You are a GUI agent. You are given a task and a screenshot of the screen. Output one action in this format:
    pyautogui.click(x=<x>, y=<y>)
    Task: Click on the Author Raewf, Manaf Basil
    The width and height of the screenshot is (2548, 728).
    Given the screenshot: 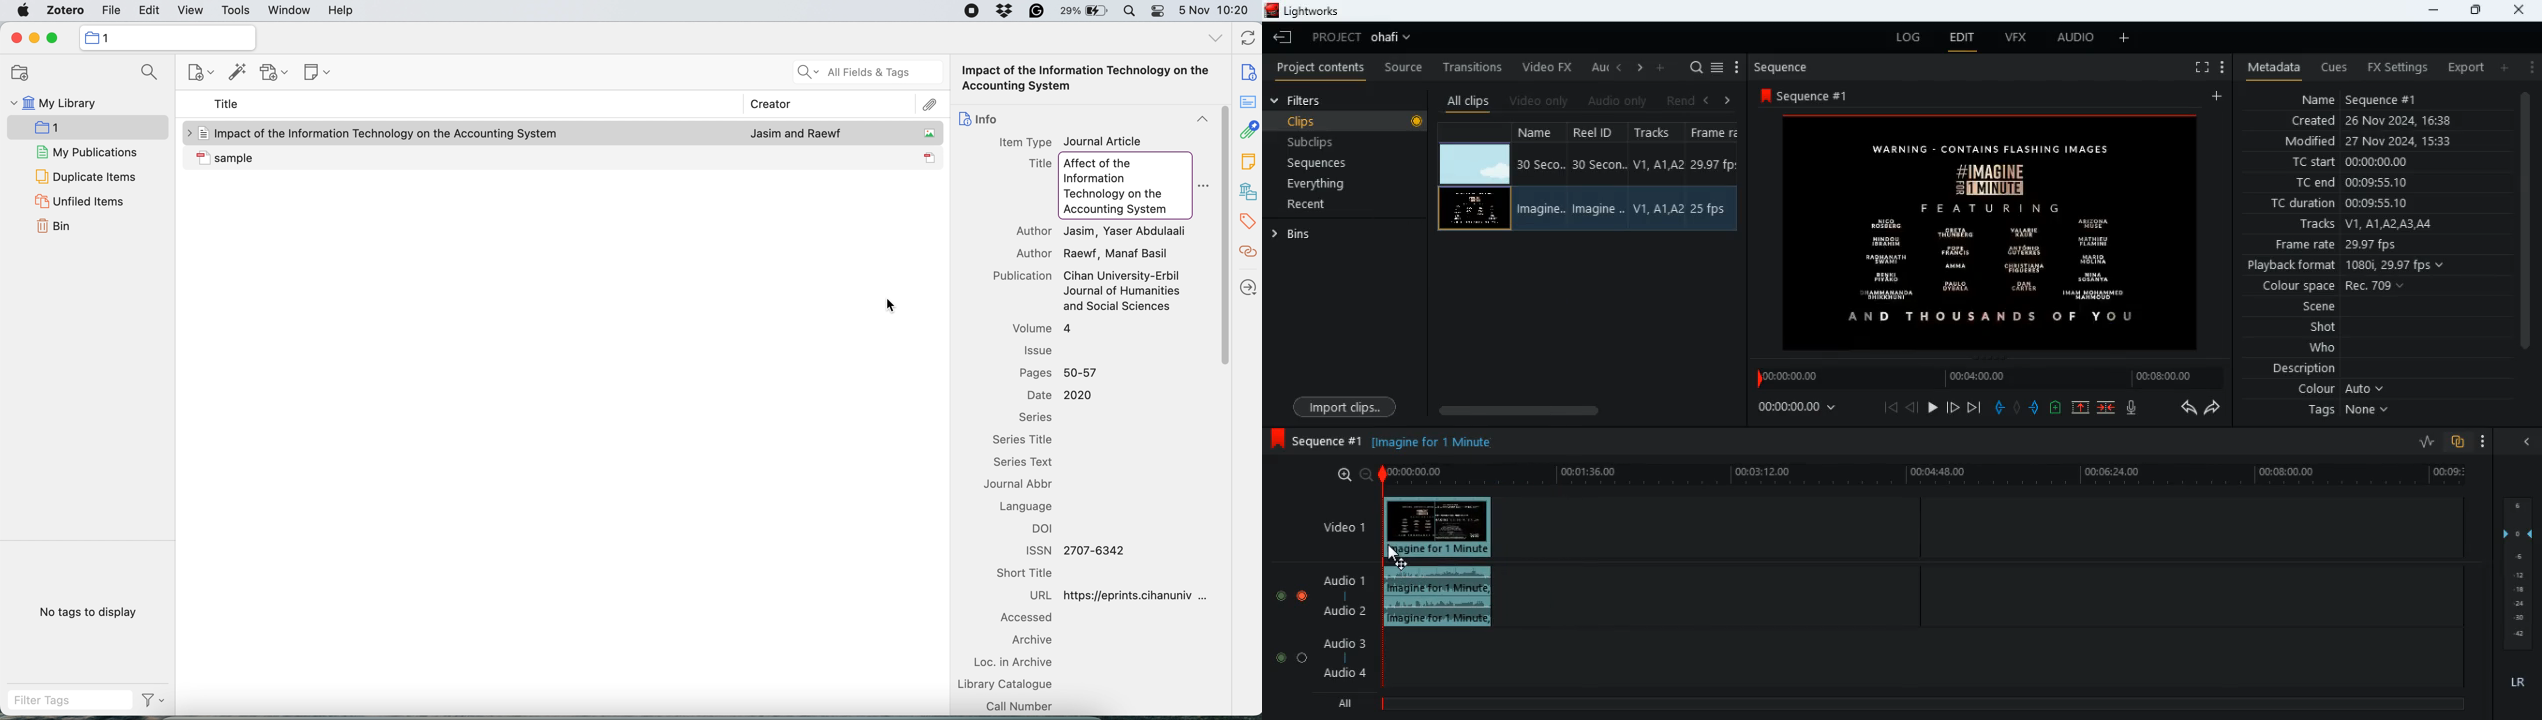 What is the action you would take?
    pyautogui.click(x=1093, y=254)
    